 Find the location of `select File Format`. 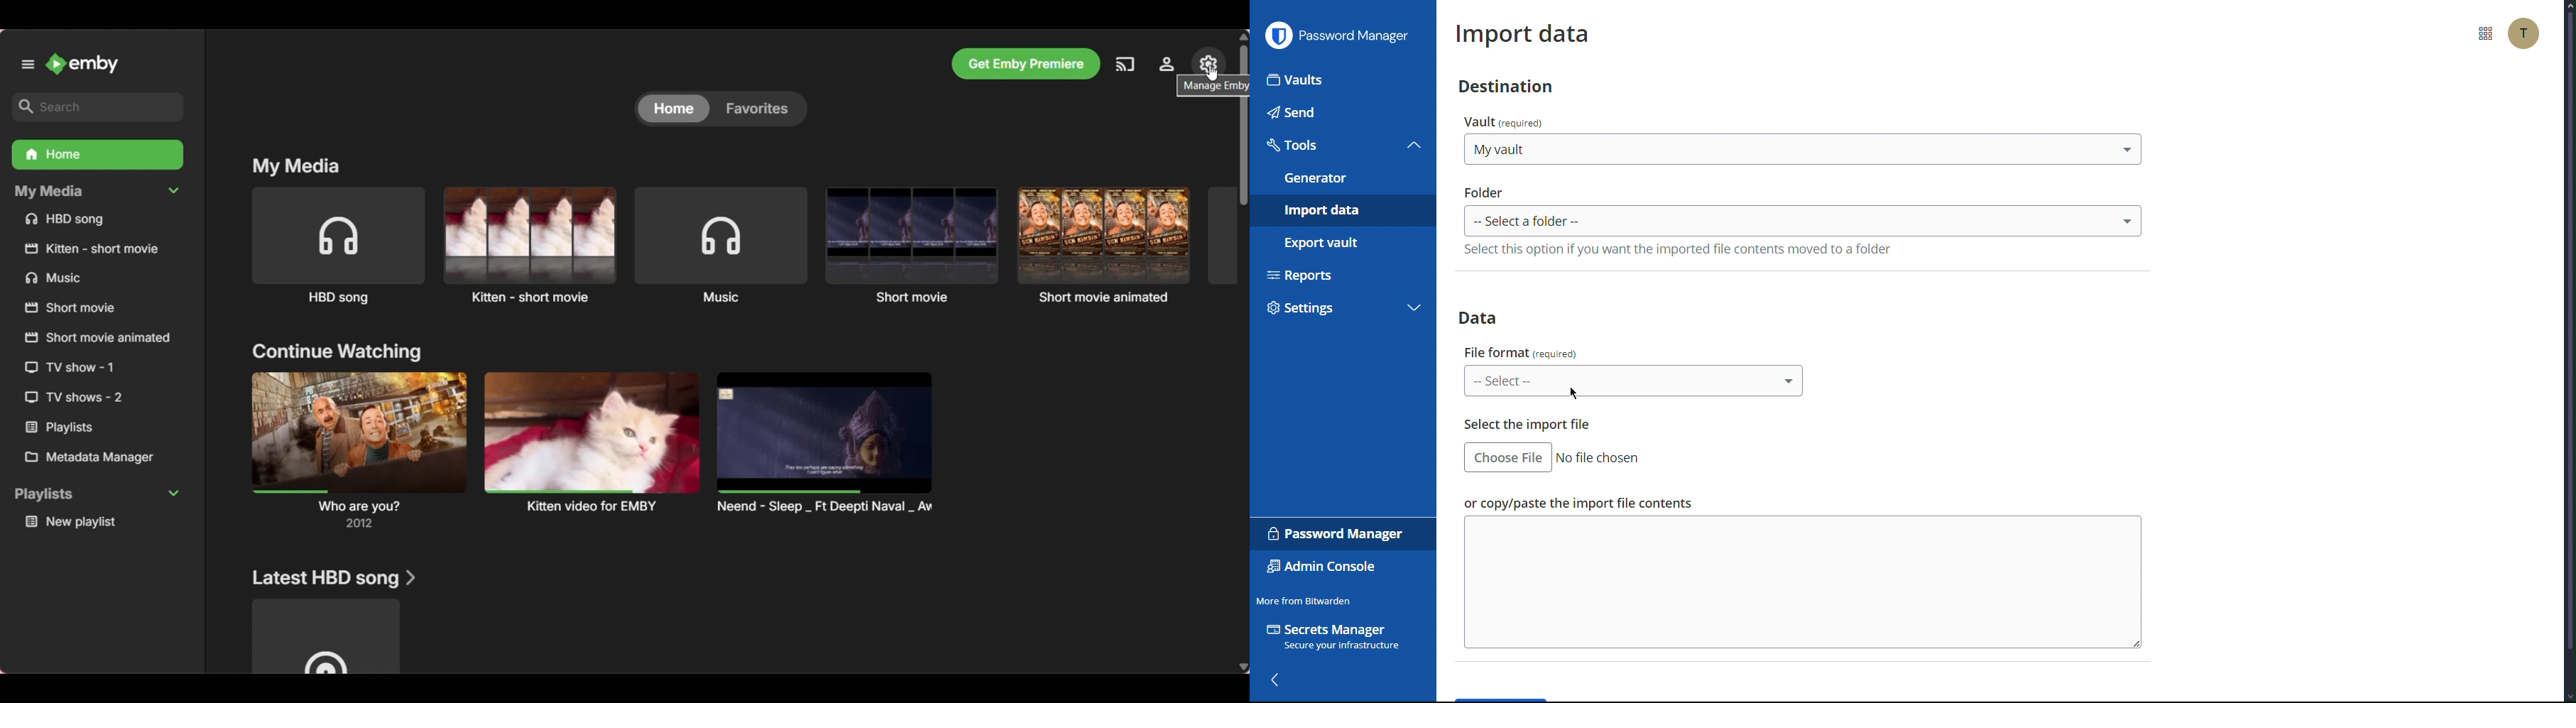

select File Format is located at coordinates (1634, 380).